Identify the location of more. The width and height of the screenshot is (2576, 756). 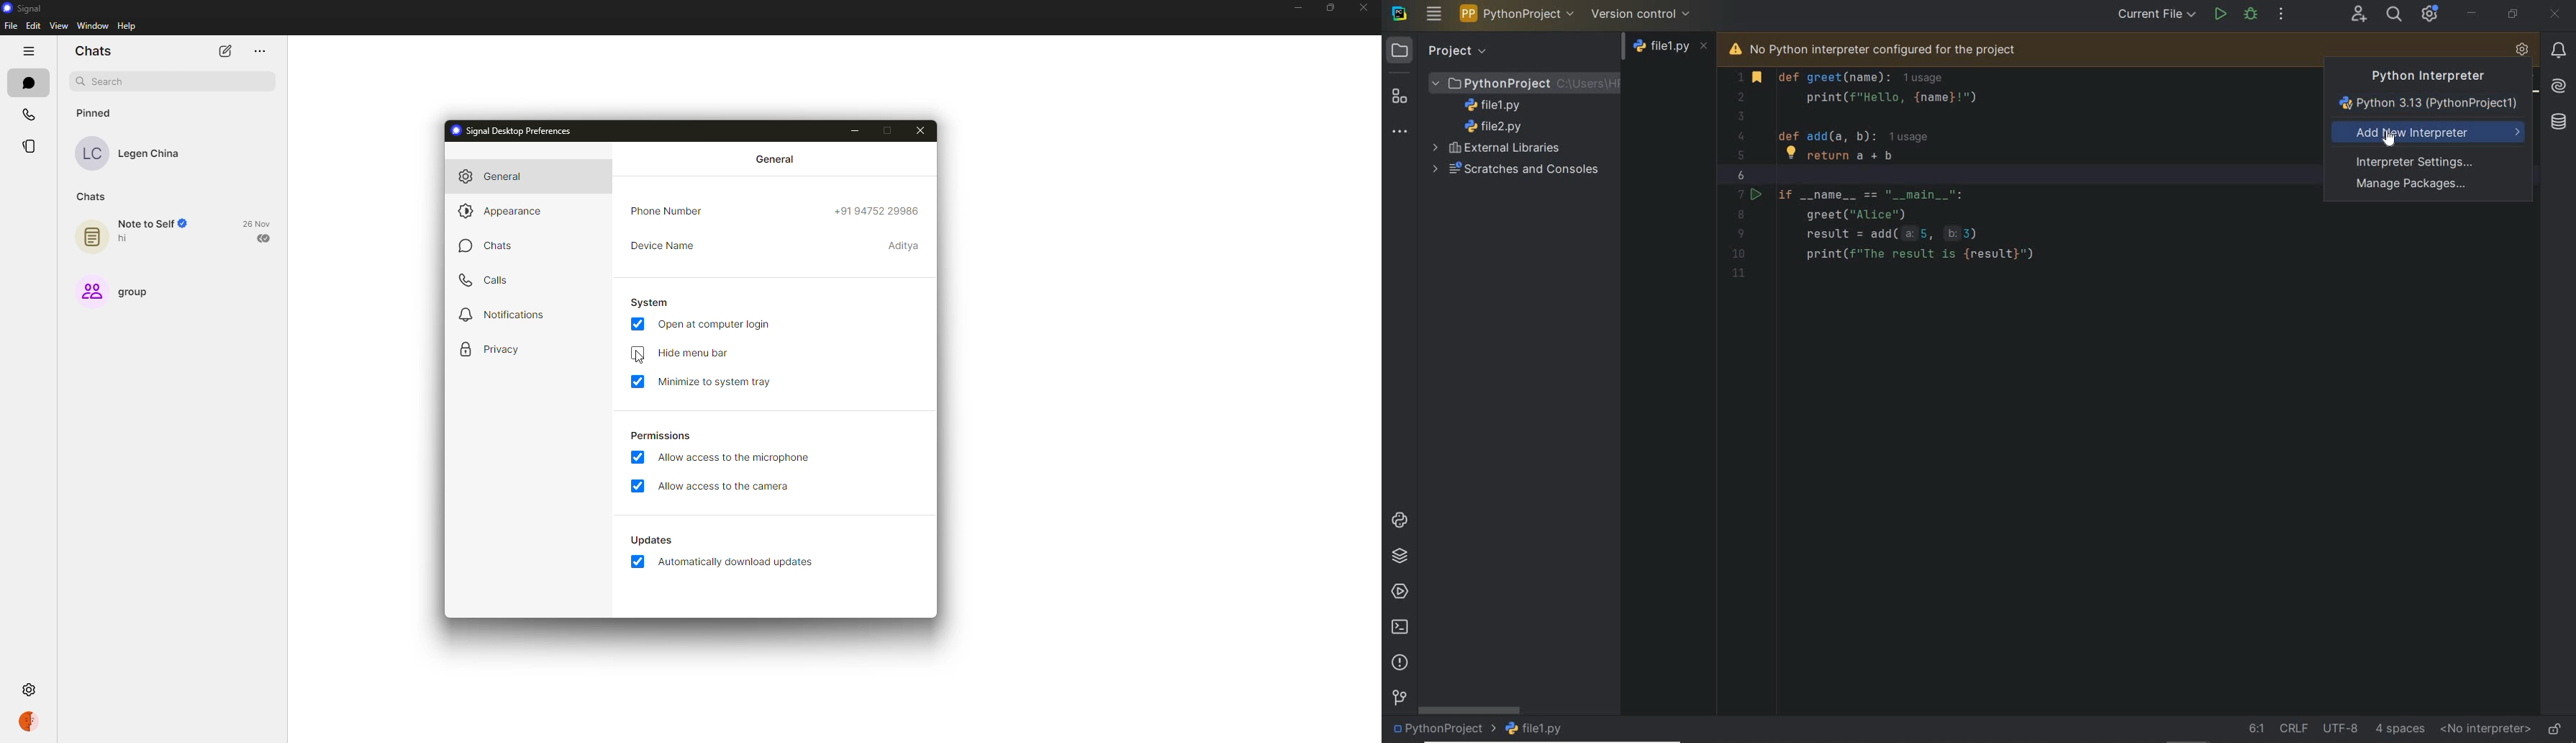
(258, 50).